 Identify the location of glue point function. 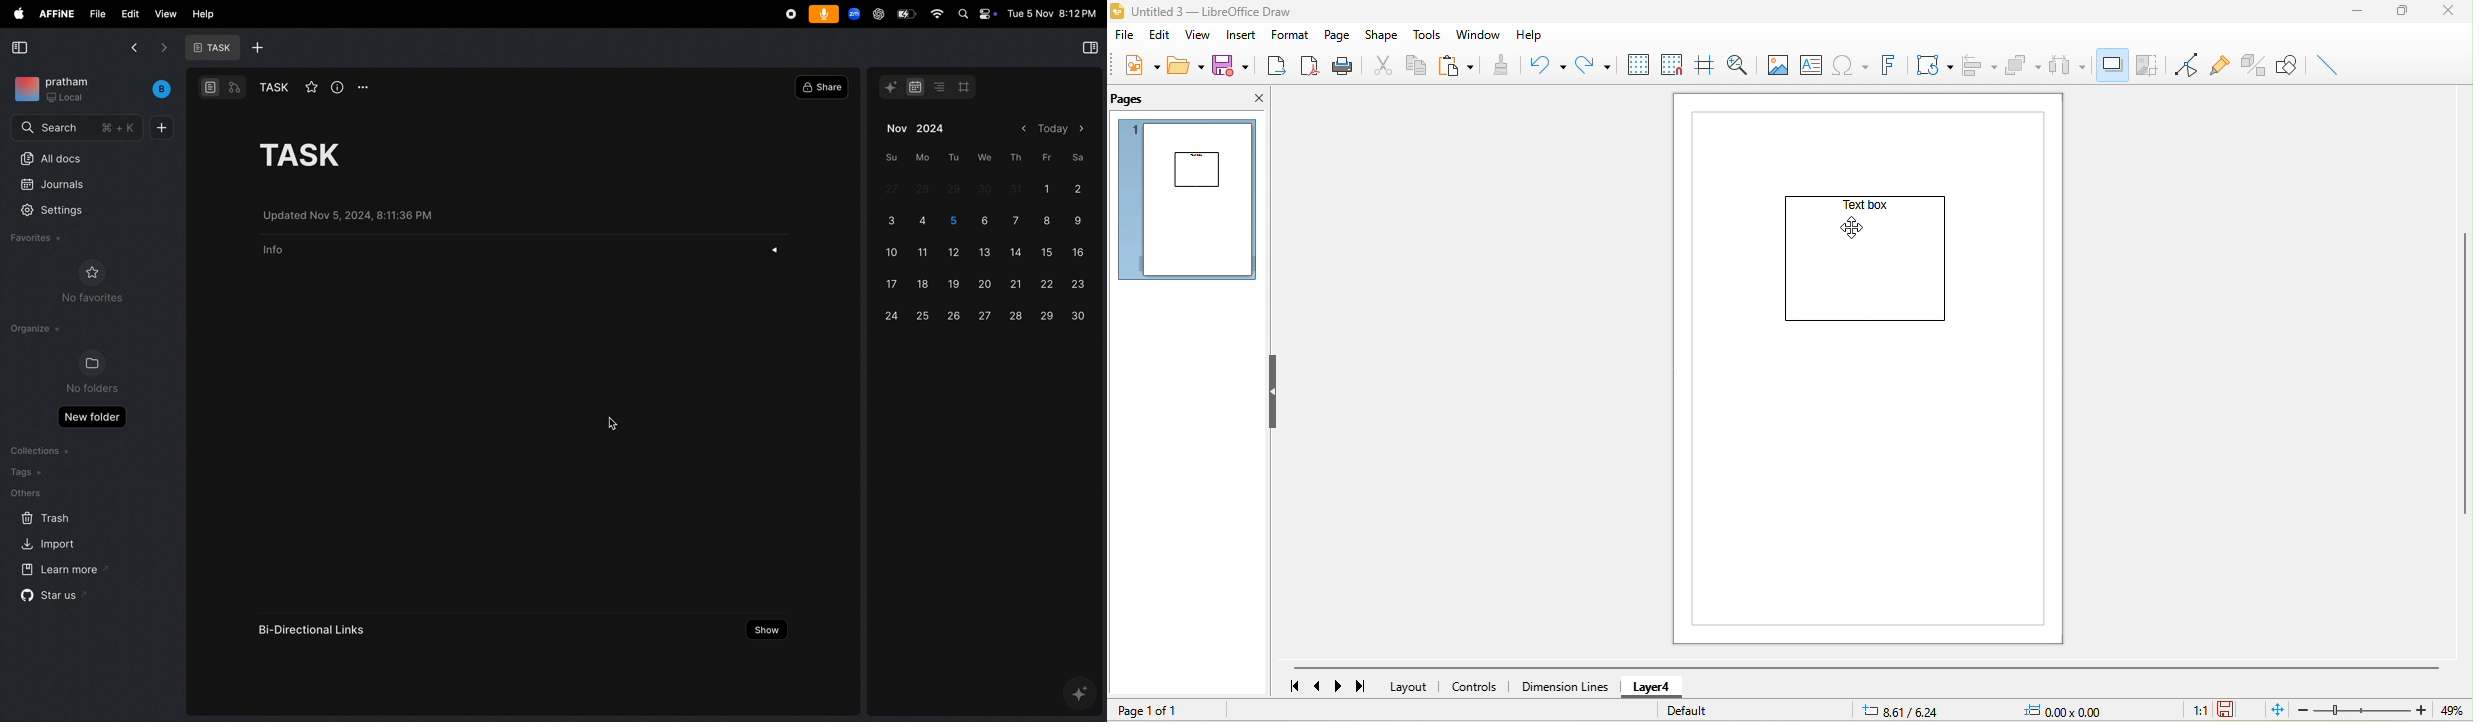
(2219, 63).